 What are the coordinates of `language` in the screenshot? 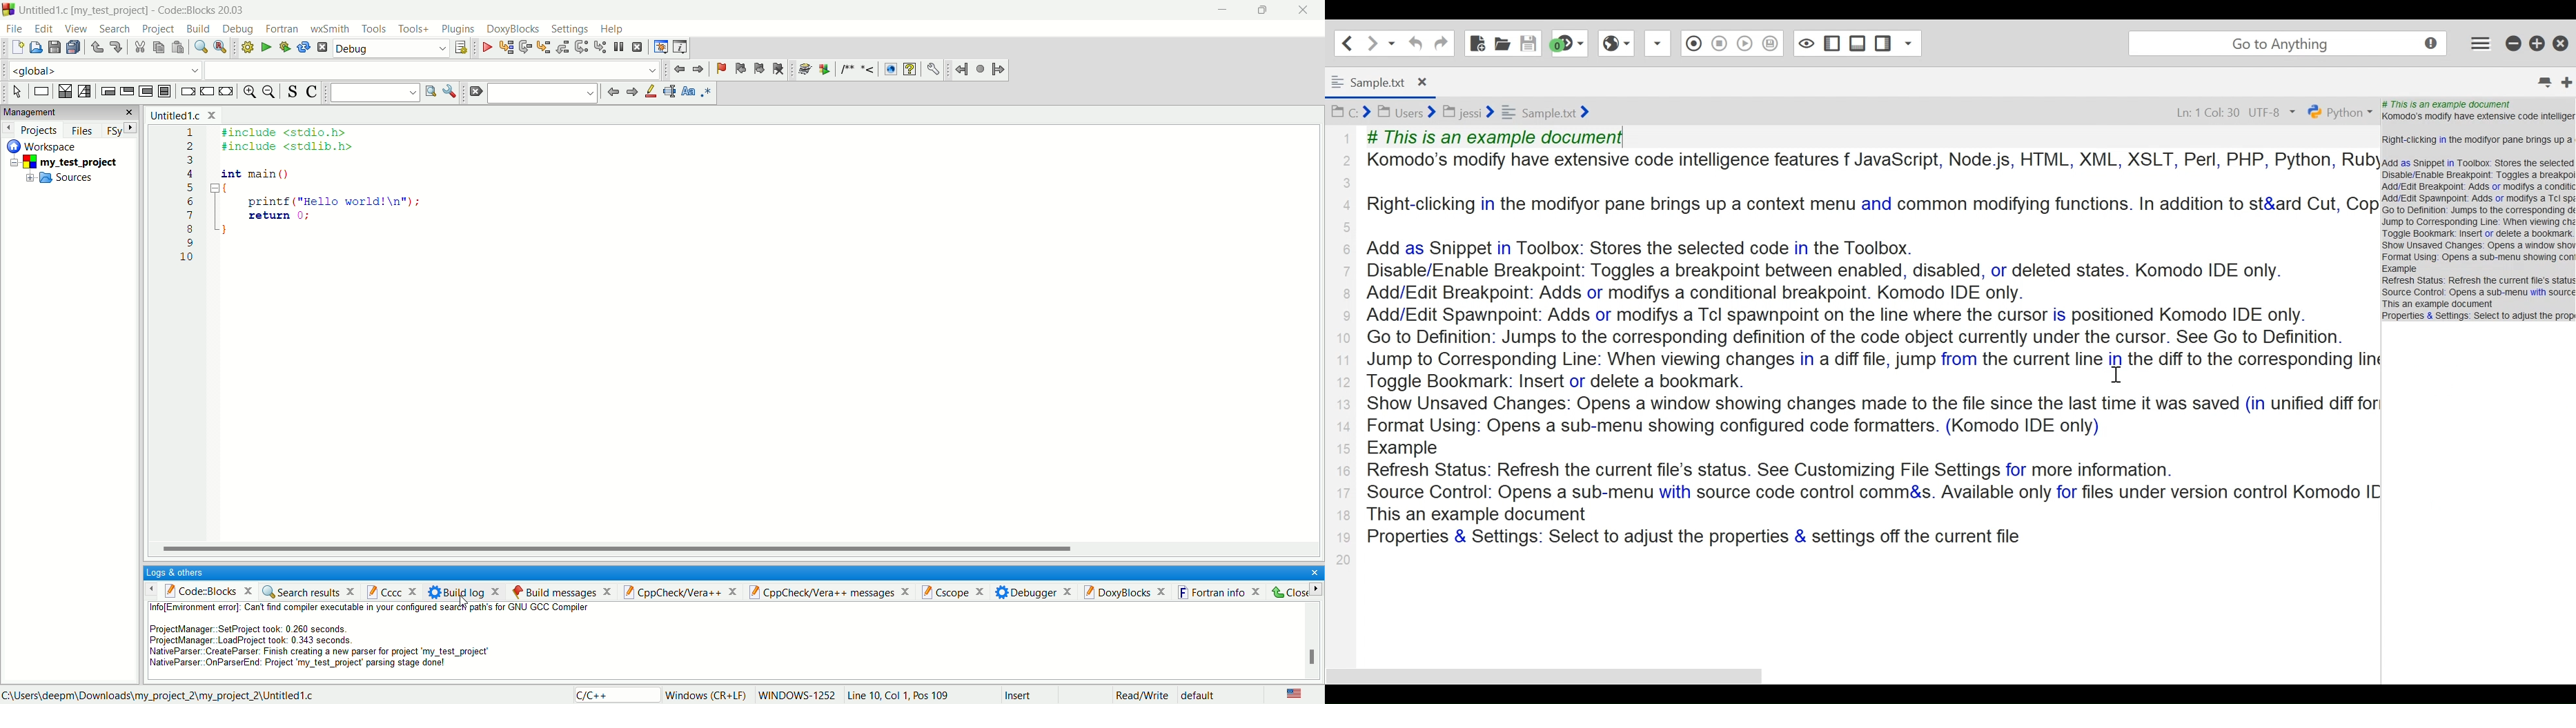 It's located at (1295, 694).